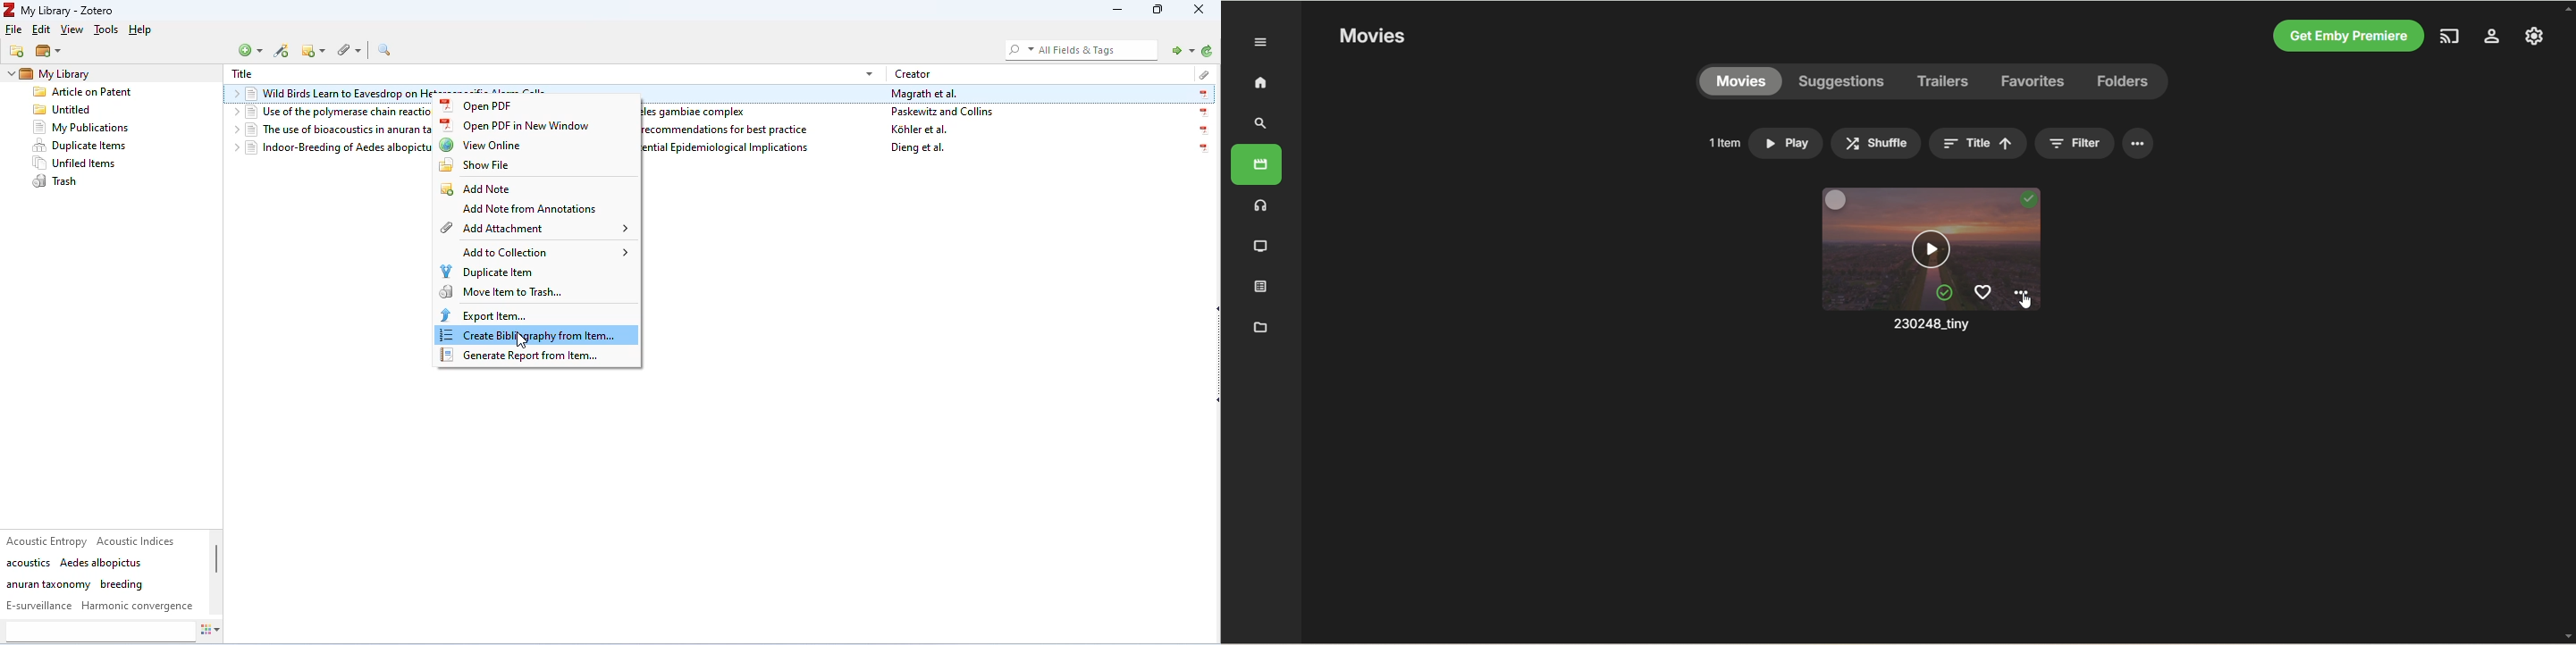 This screenshot has height=672, width=2576. I want to click on type tags, so click(99, 632).